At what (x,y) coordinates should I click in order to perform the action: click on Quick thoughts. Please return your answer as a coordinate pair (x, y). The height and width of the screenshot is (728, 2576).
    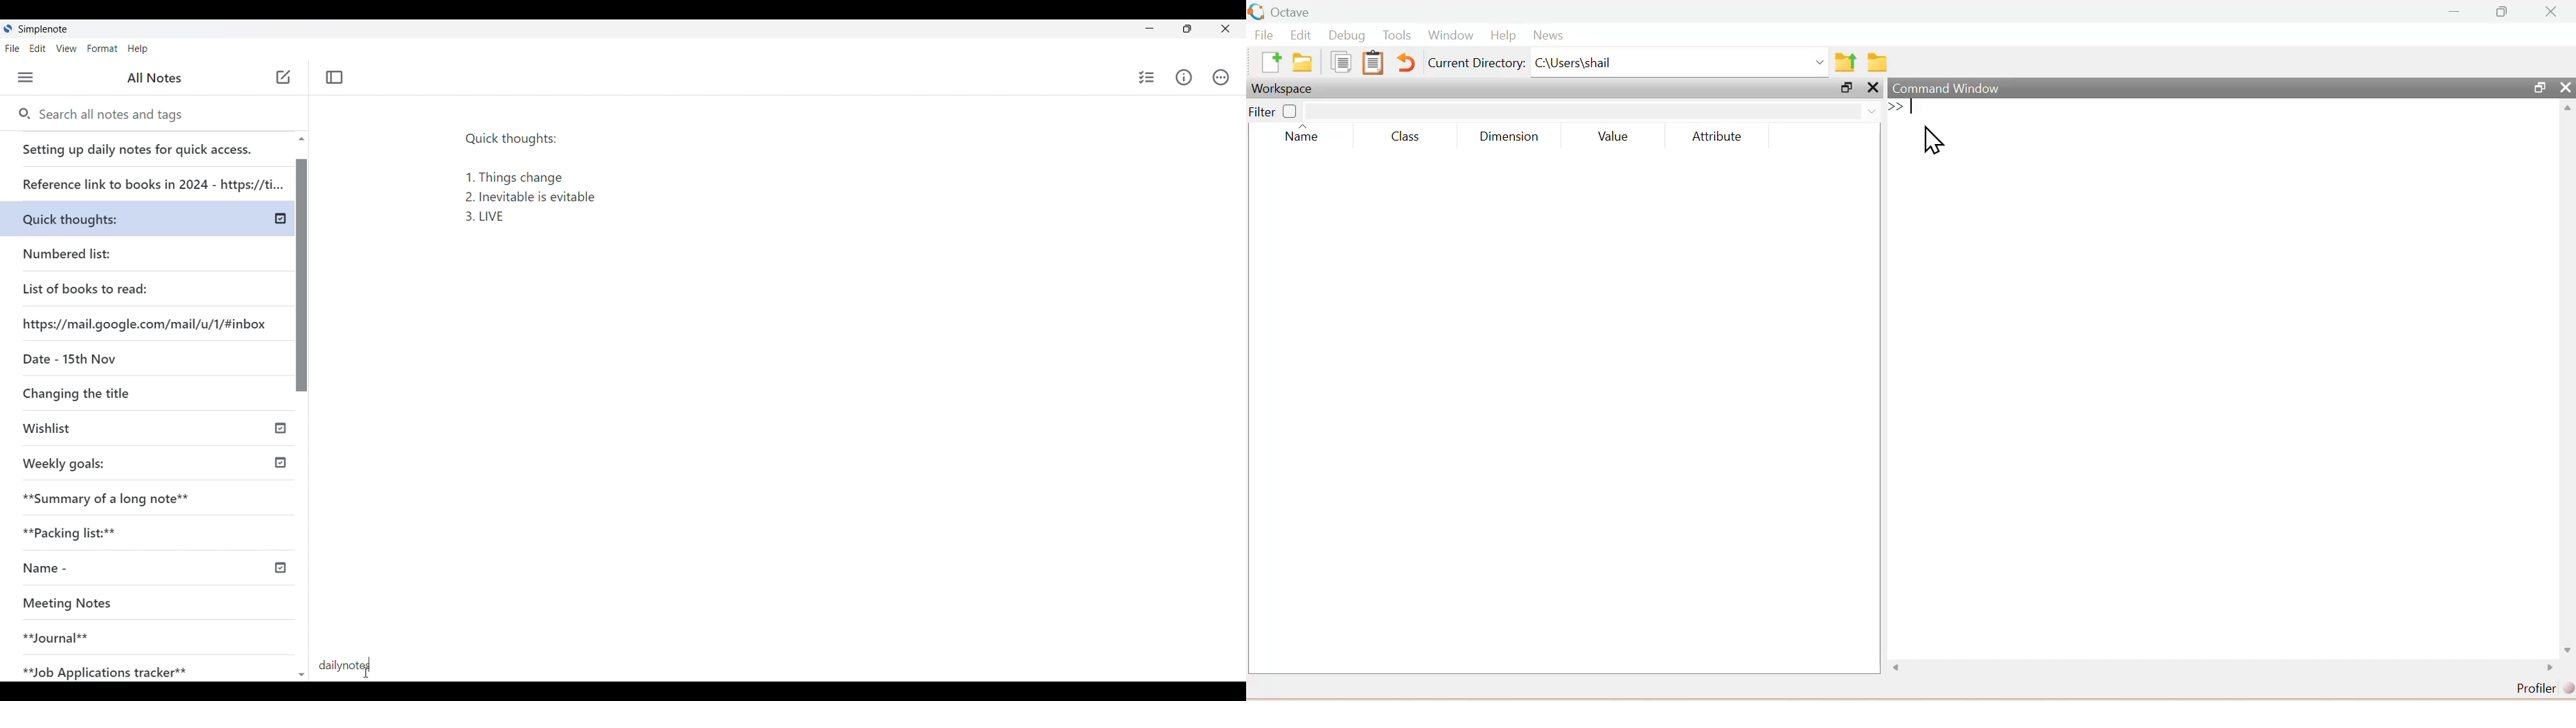
    Looking at the image, I should click on (101, 216).